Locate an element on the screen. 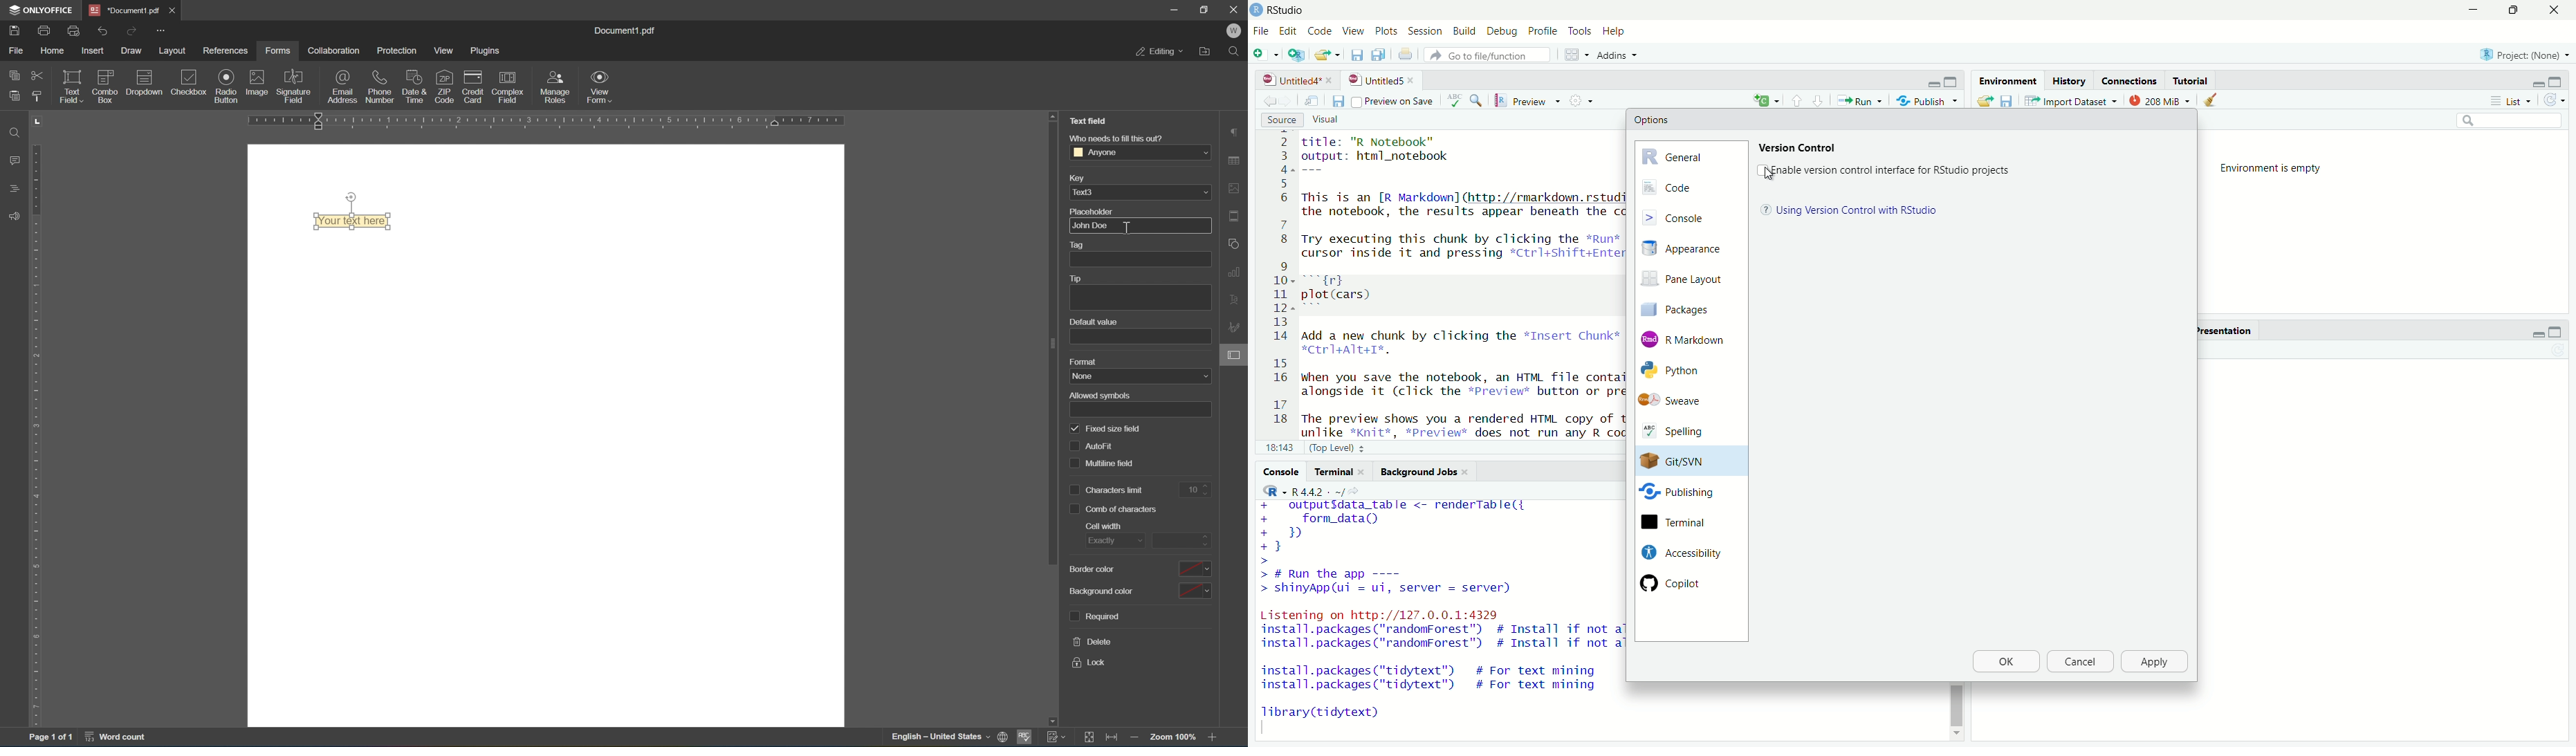 The height and width of the screenshot is (756, 2576). View is located at coordinates (1352, 32).